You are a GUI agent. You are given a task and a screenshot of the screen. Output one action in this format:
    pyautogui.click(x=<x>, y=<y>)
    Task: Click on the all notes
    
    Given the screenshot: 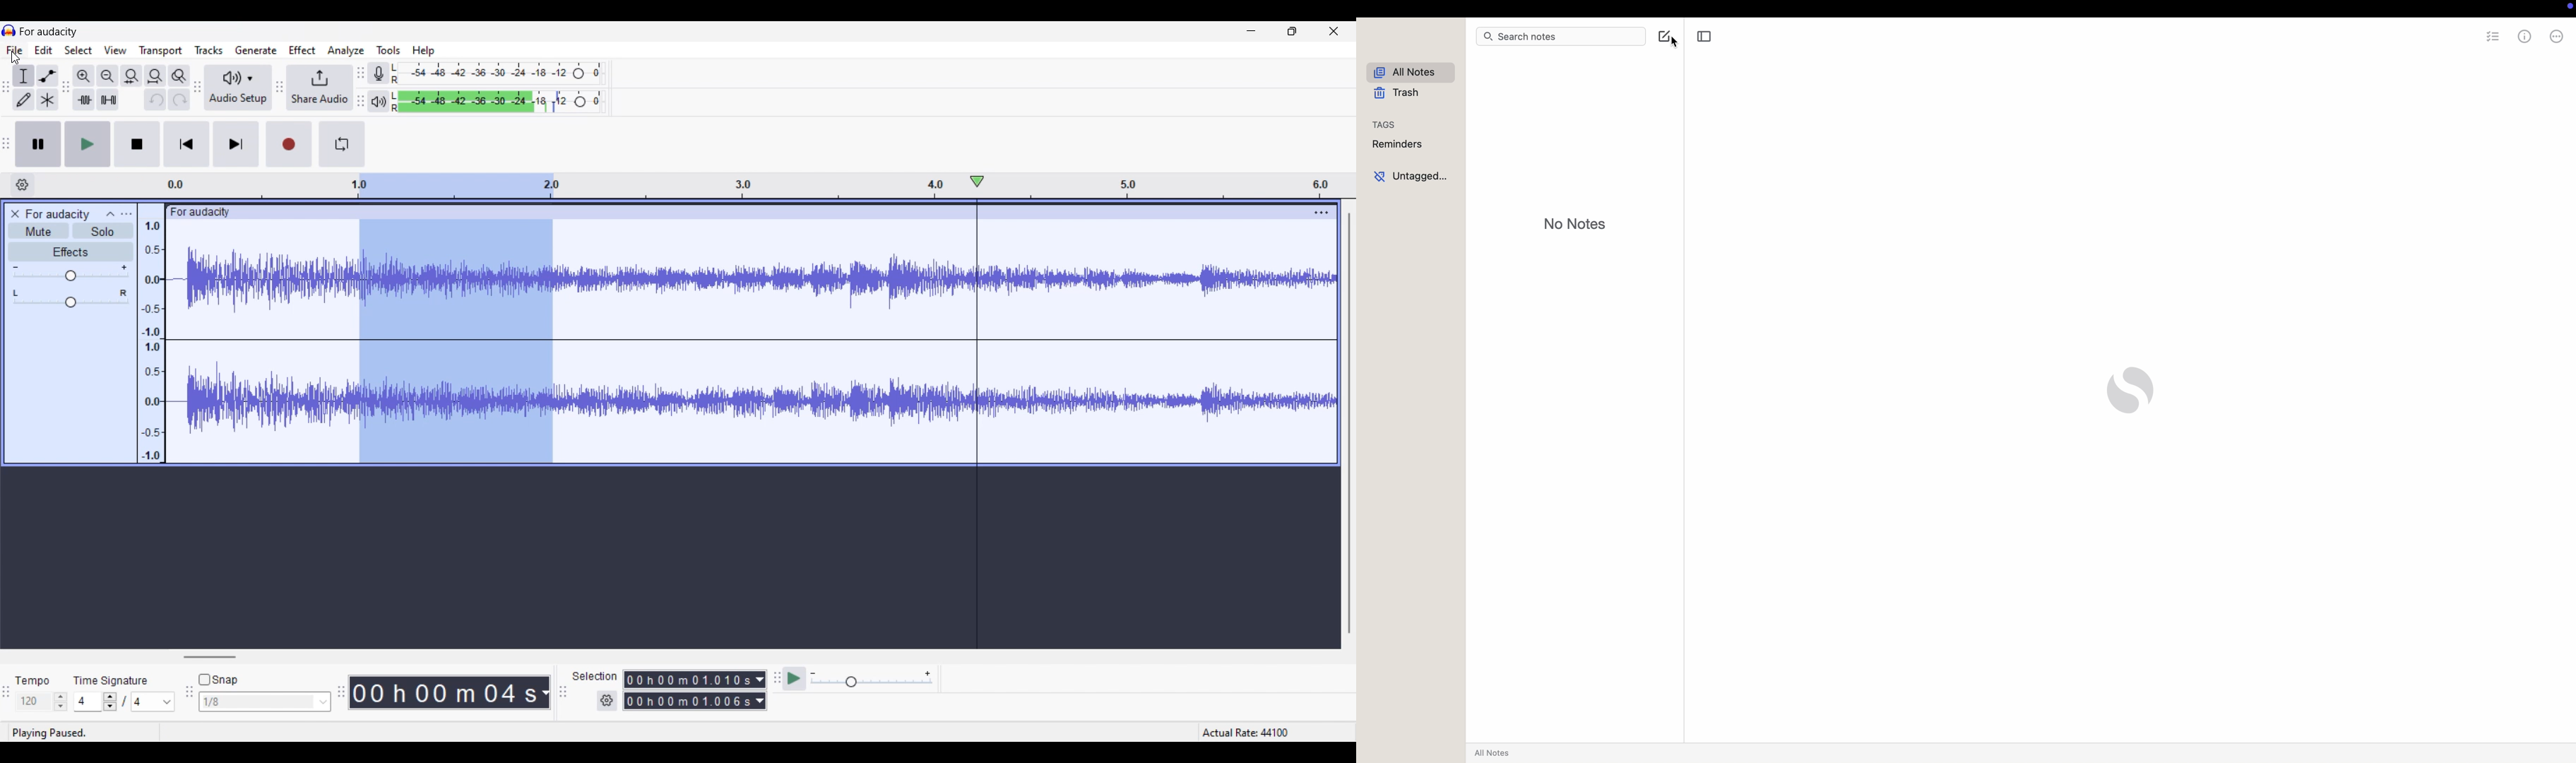 What is the action you would take?
    pyautogui.click(x=1496, y=752)
    